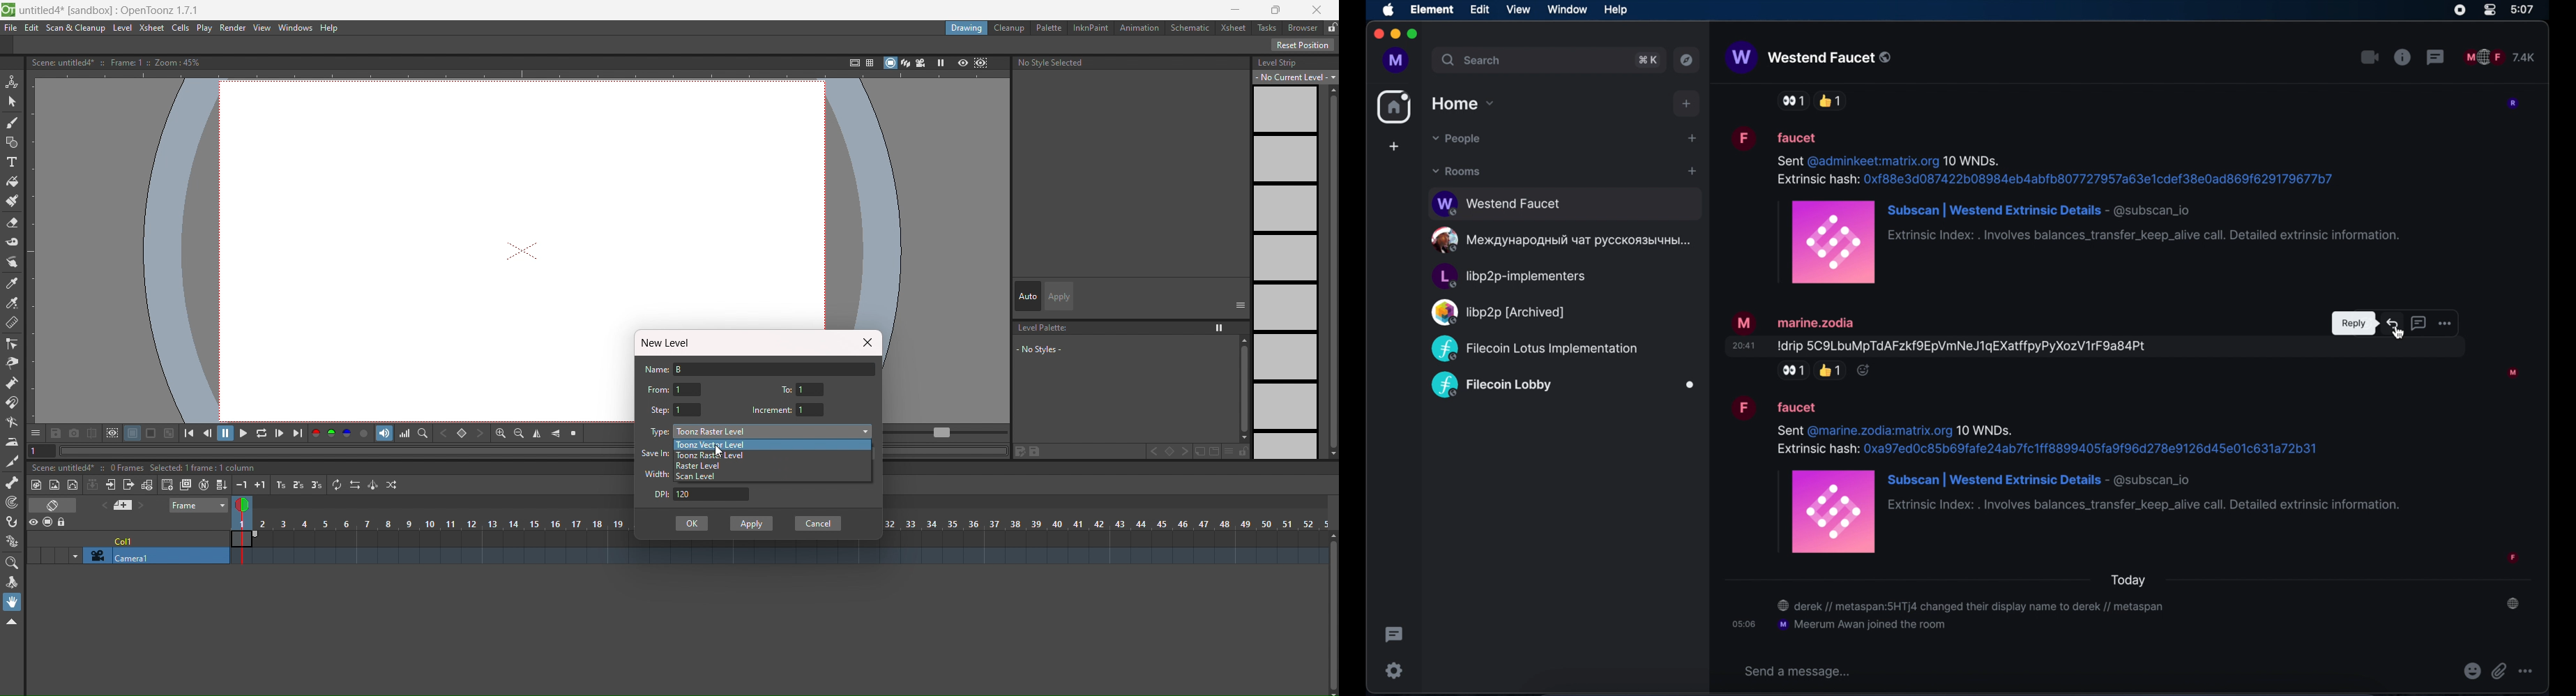 This screenshot has width=2576, height=700. I want to click on view, so click(262, 28).